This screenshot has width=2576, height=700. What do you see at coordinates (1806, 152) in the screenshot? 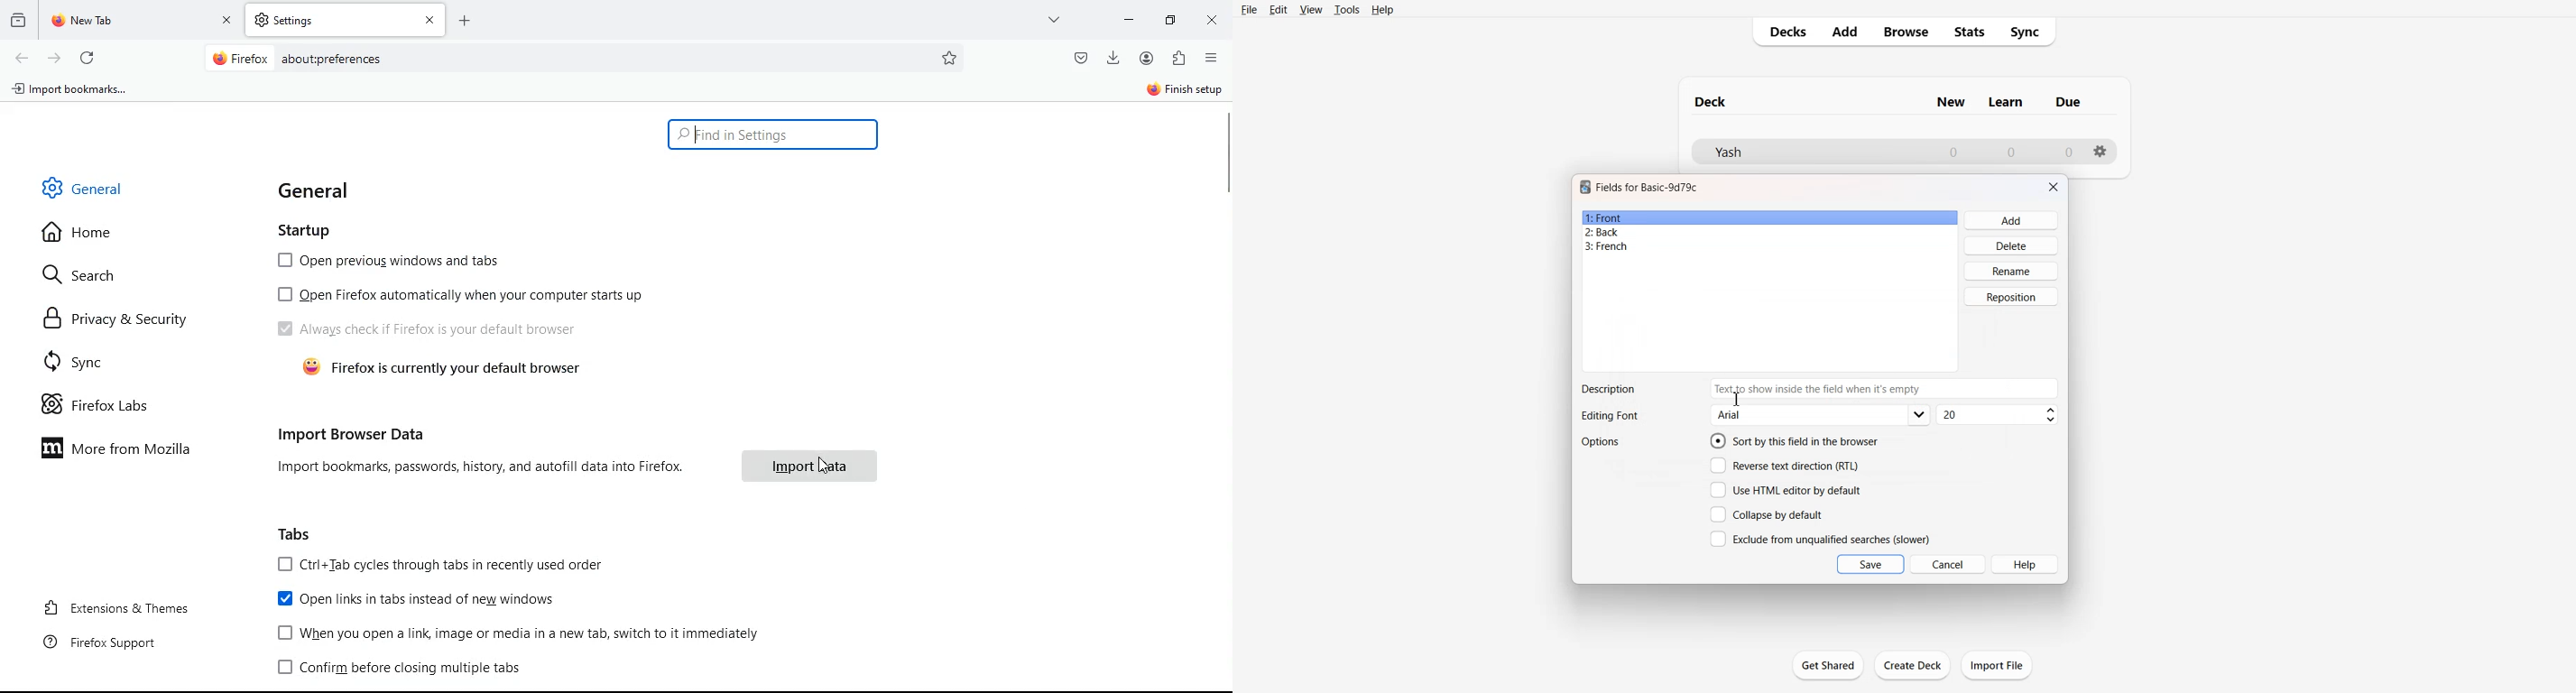
I see `Deck File` at bounding box center [1806, 152].